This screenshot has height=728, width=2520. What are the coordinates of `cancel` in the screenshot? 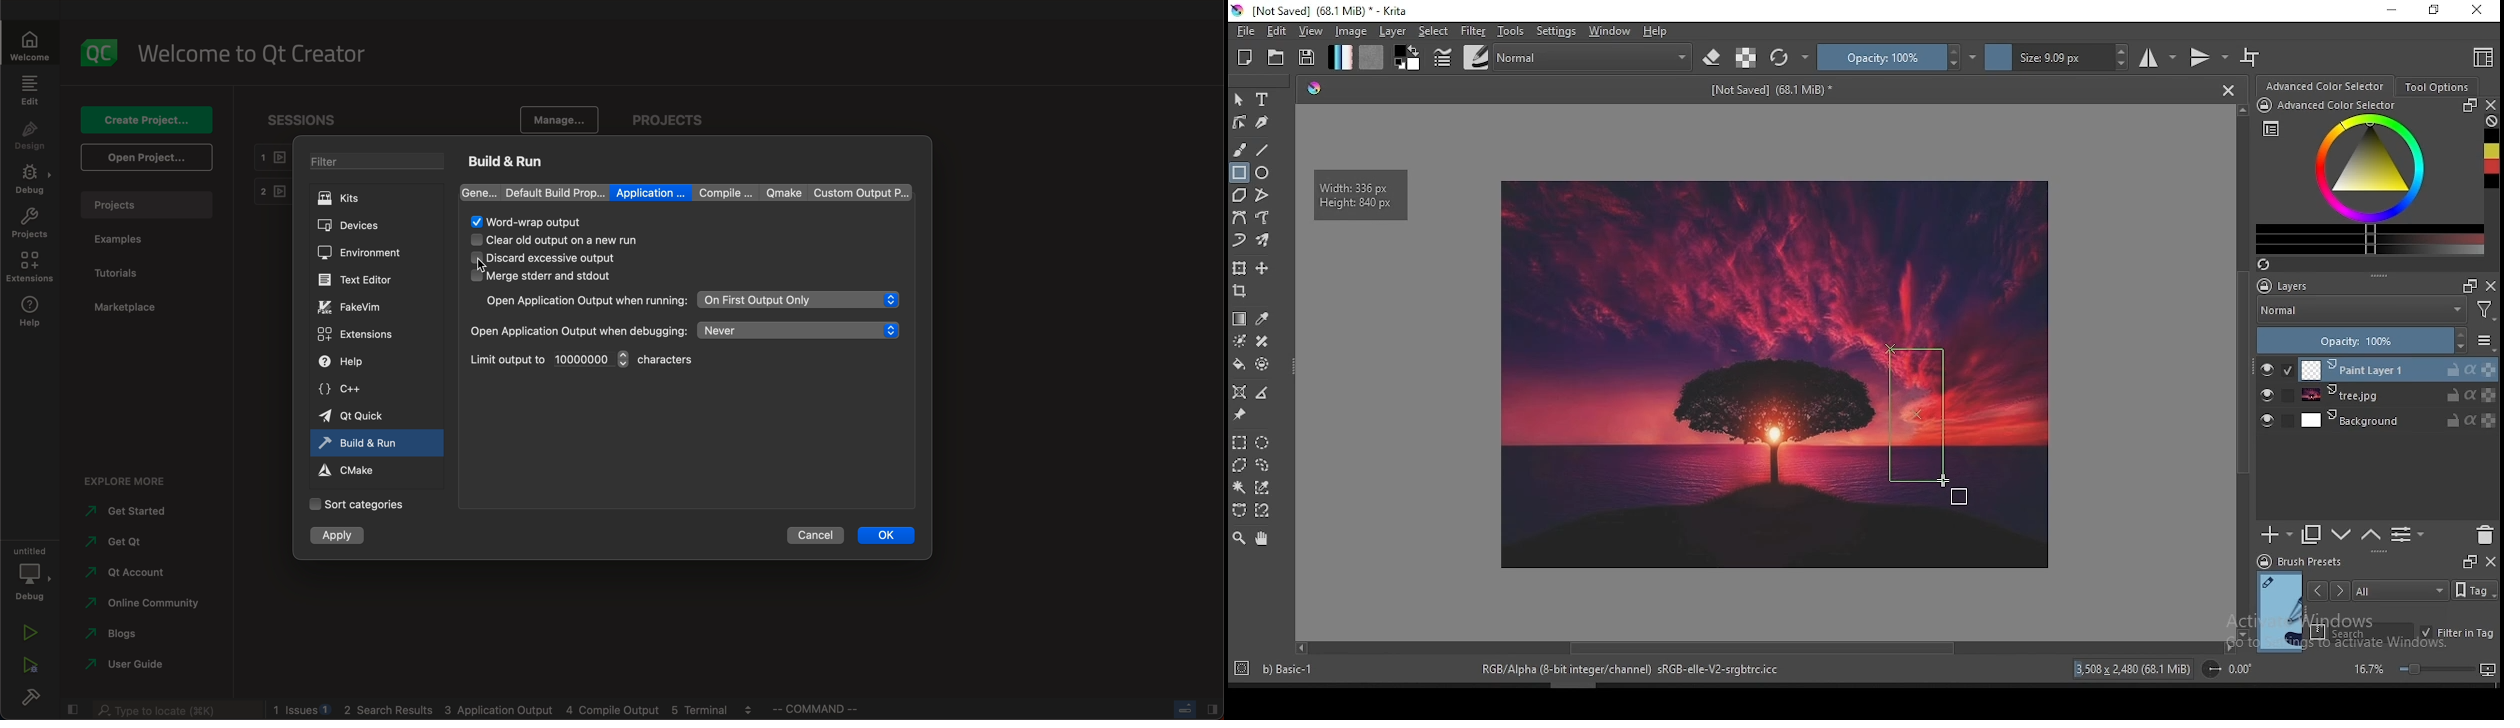 It's located at (815, 536).